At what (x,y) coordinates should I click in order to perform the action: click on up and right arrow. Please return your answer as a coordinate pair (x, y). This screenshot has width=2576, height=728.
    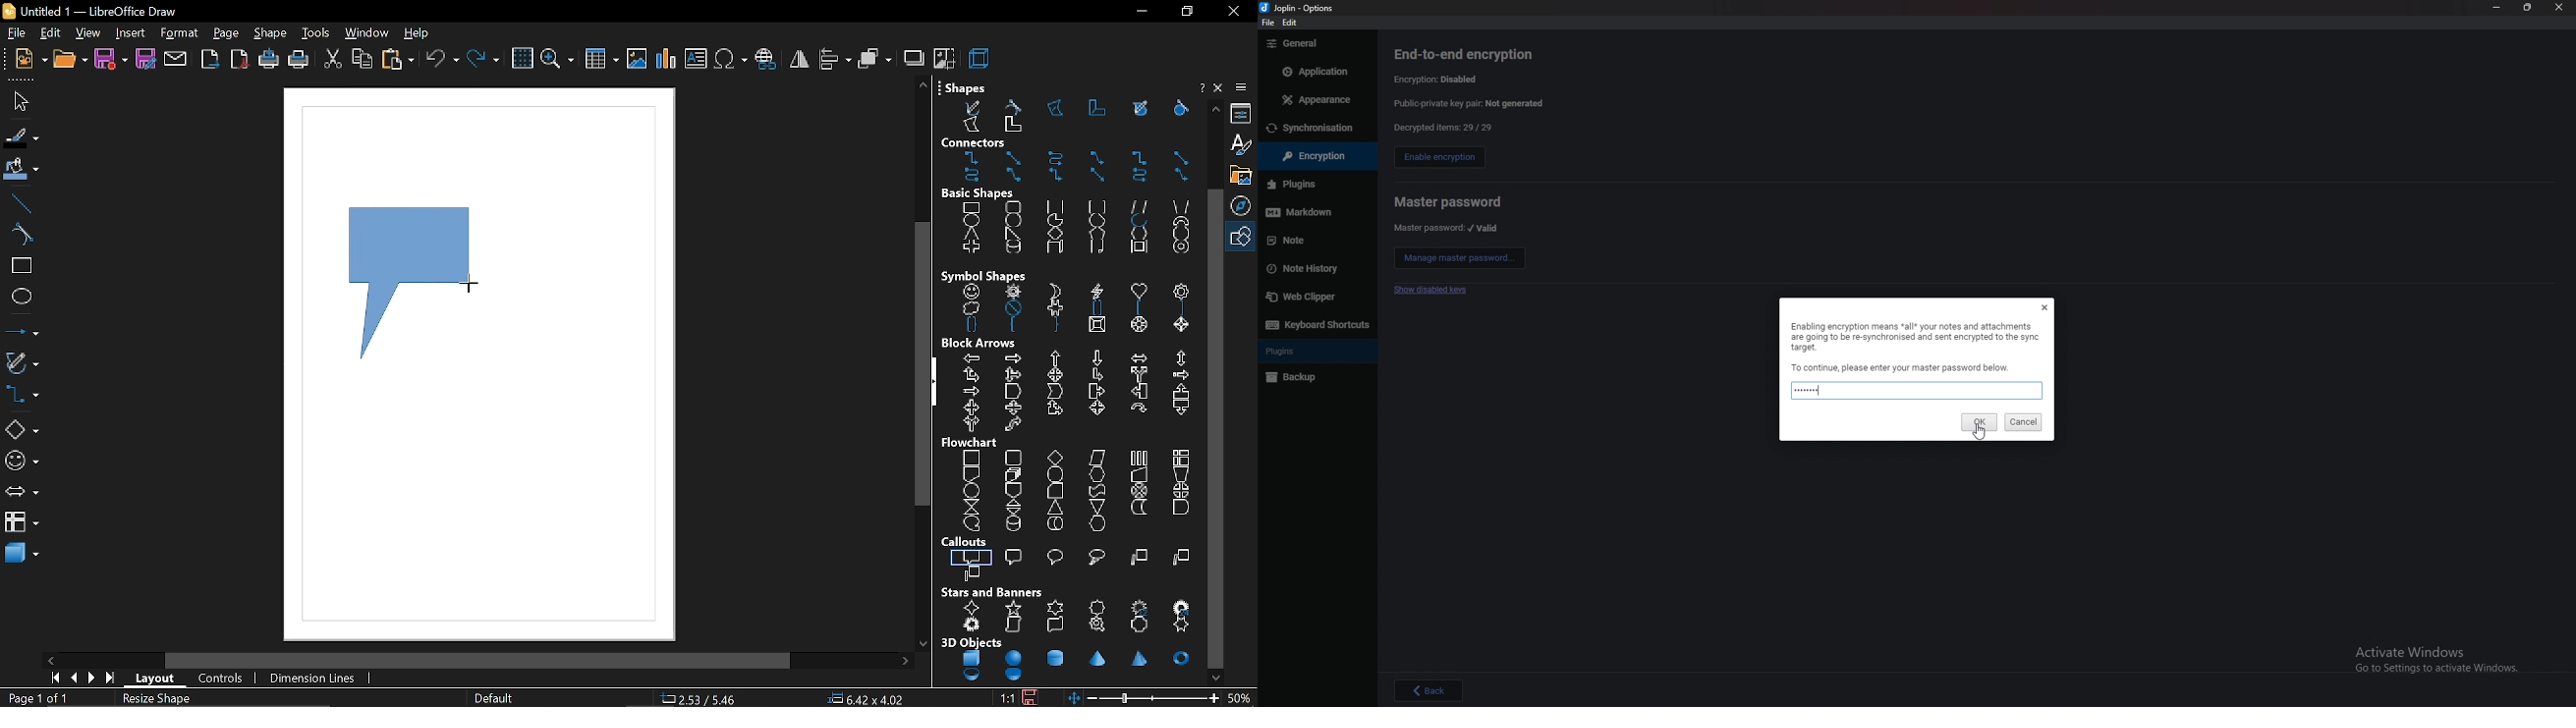
    Looking at the image, I should click on (972, 374).